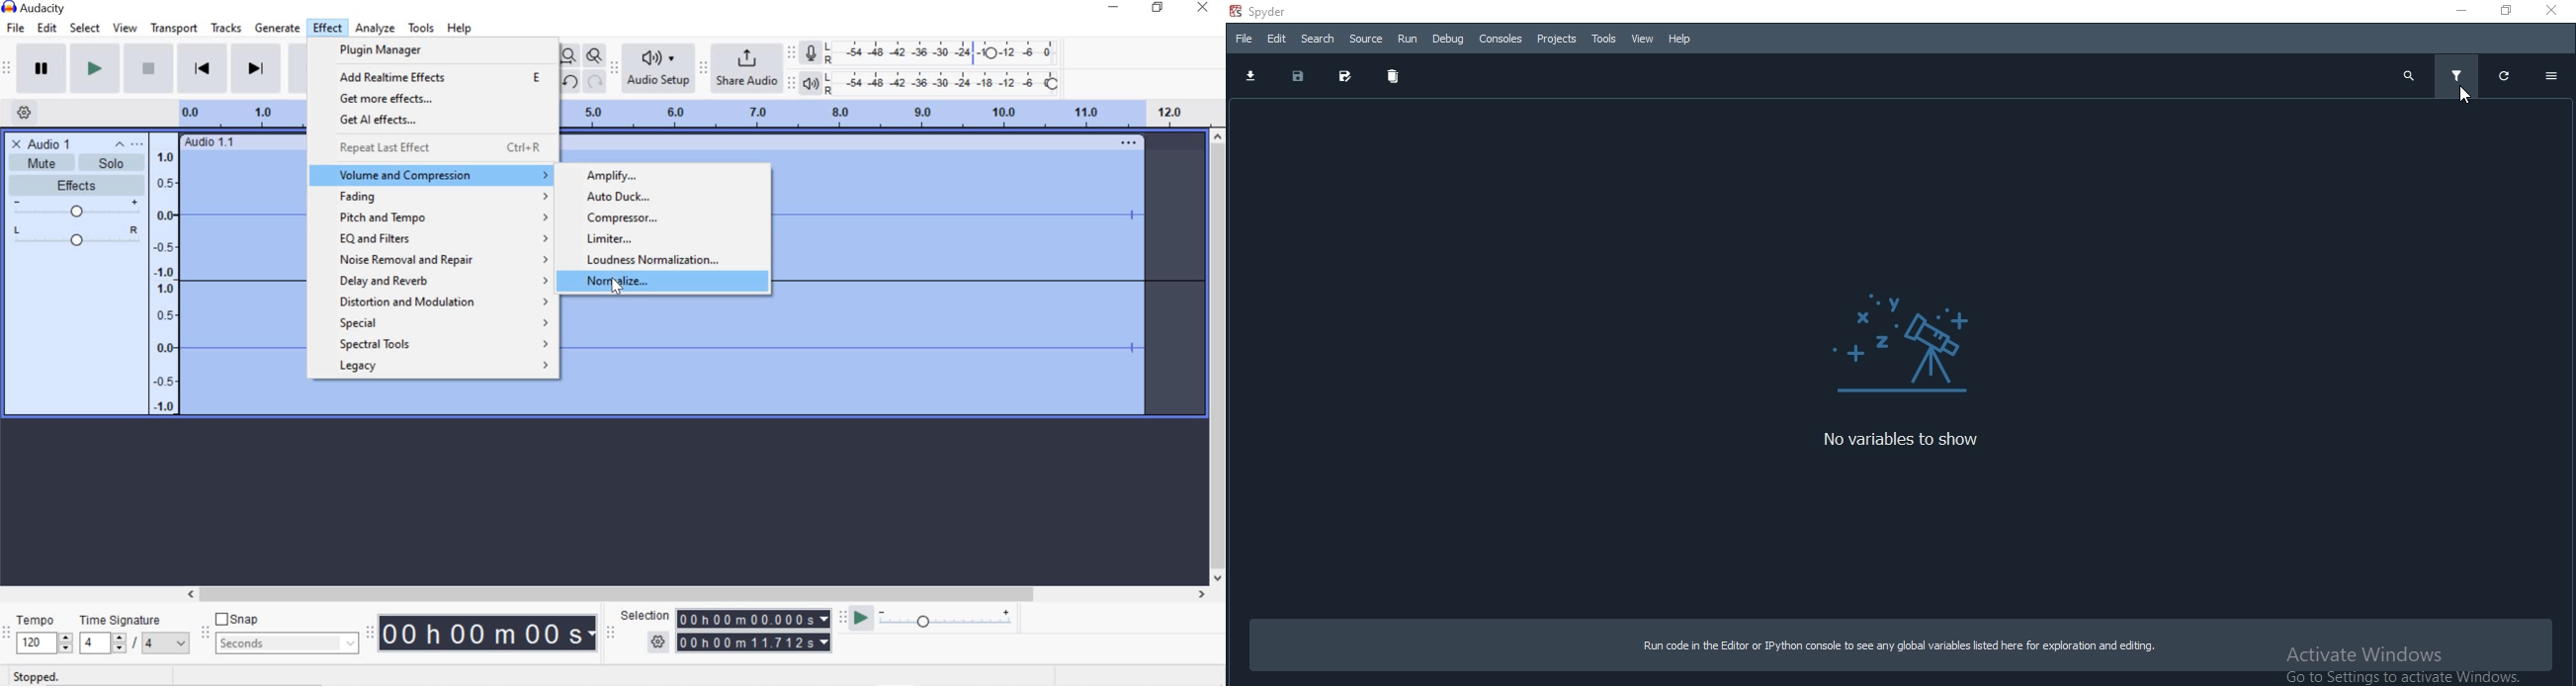  I want to click on tools, so click(421, 28).